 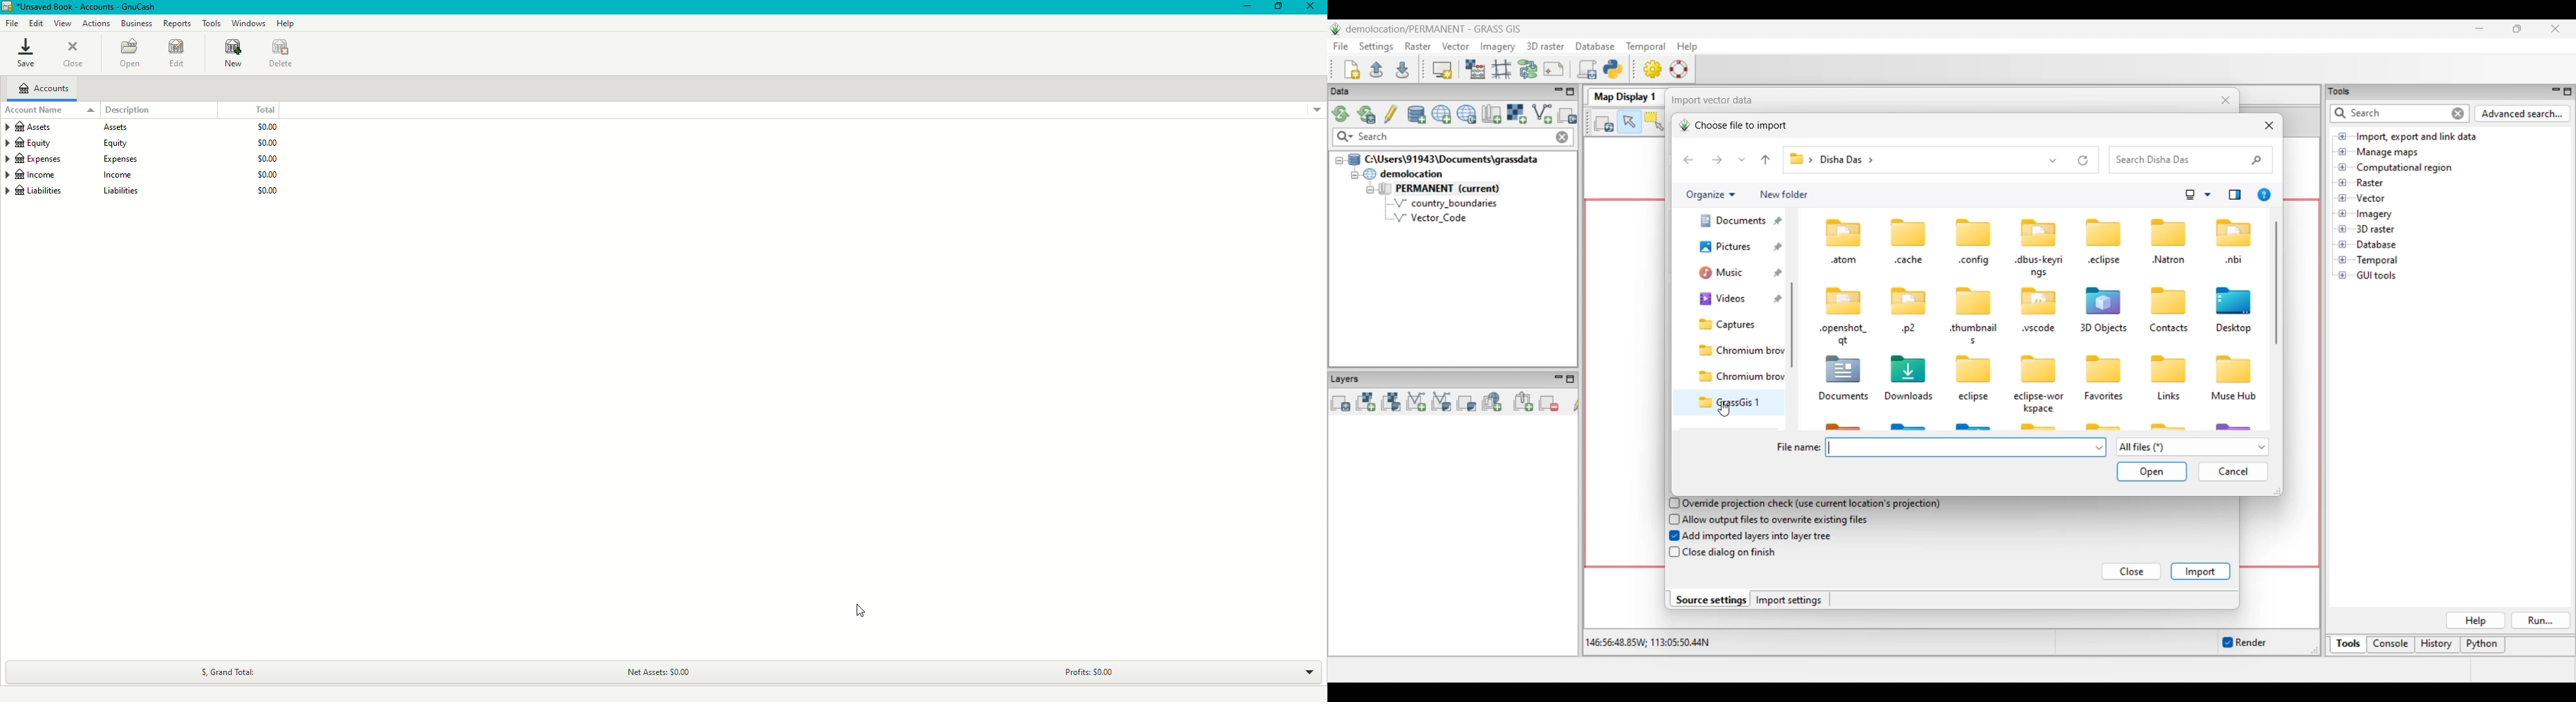 What do you see at coordinates (269, 107) in the screenshot?
I see `Total` at bounding box center [269, 107].